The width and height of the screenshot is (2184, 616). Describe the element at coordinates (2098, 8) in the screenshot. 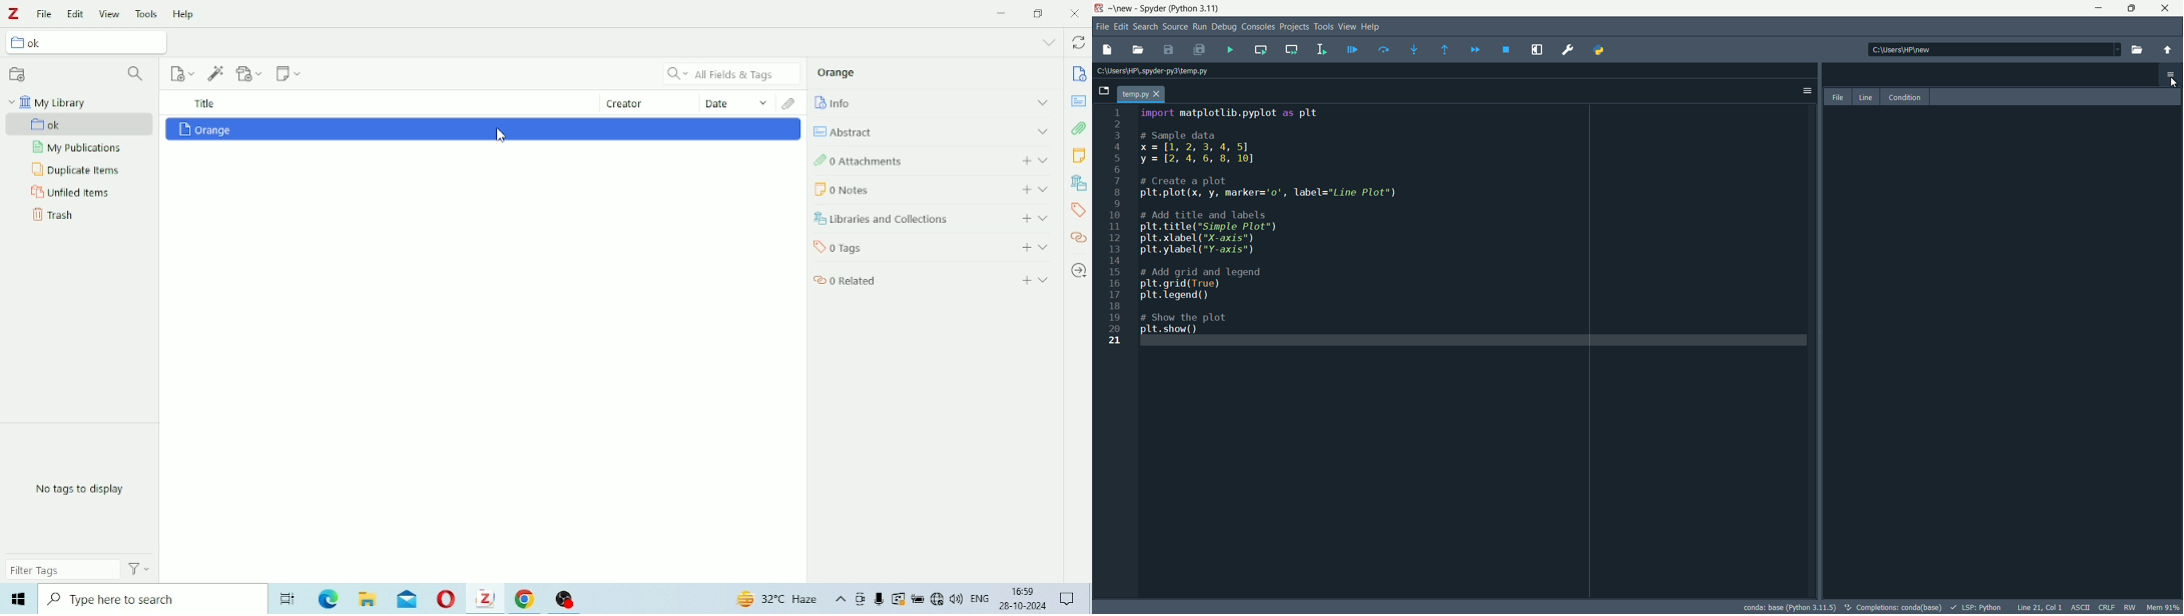

I see `minimize app` at that location.